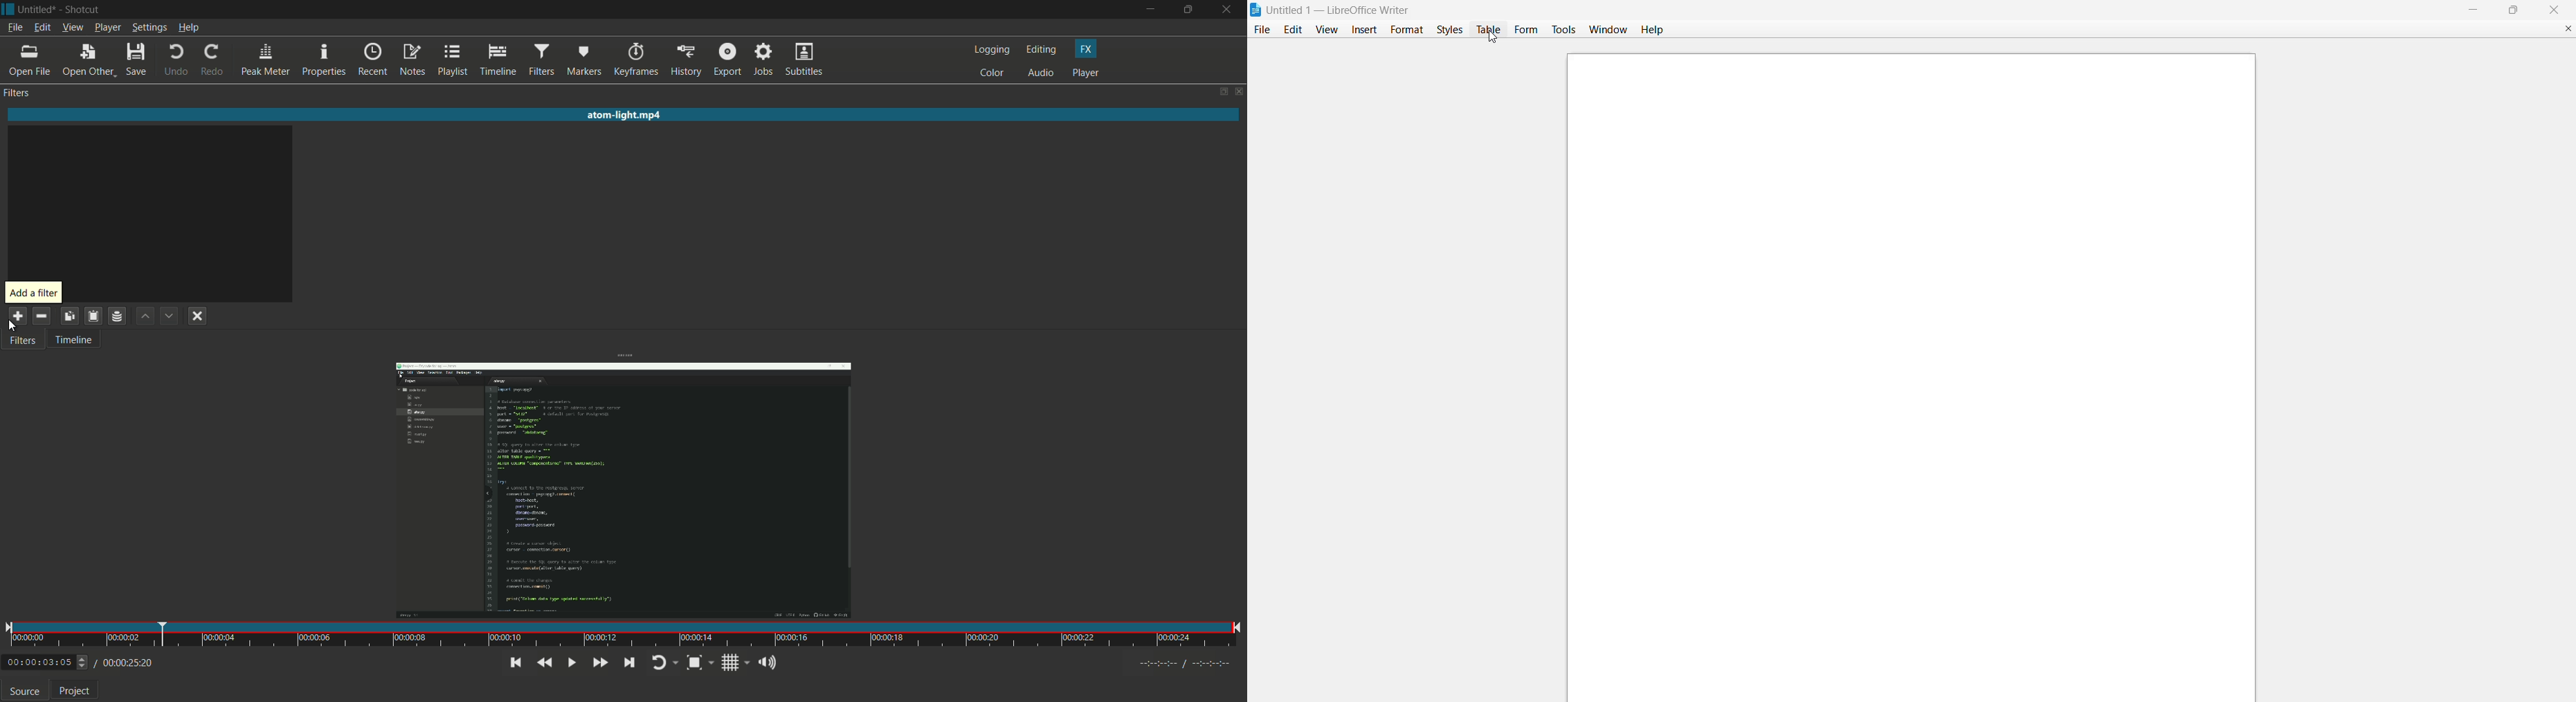 The width and height of the screenshot is (2576, 728). What do you see at coordinates (144, 316) in the screenshot?
I see `move filter up` at bounding box center [144, 316].